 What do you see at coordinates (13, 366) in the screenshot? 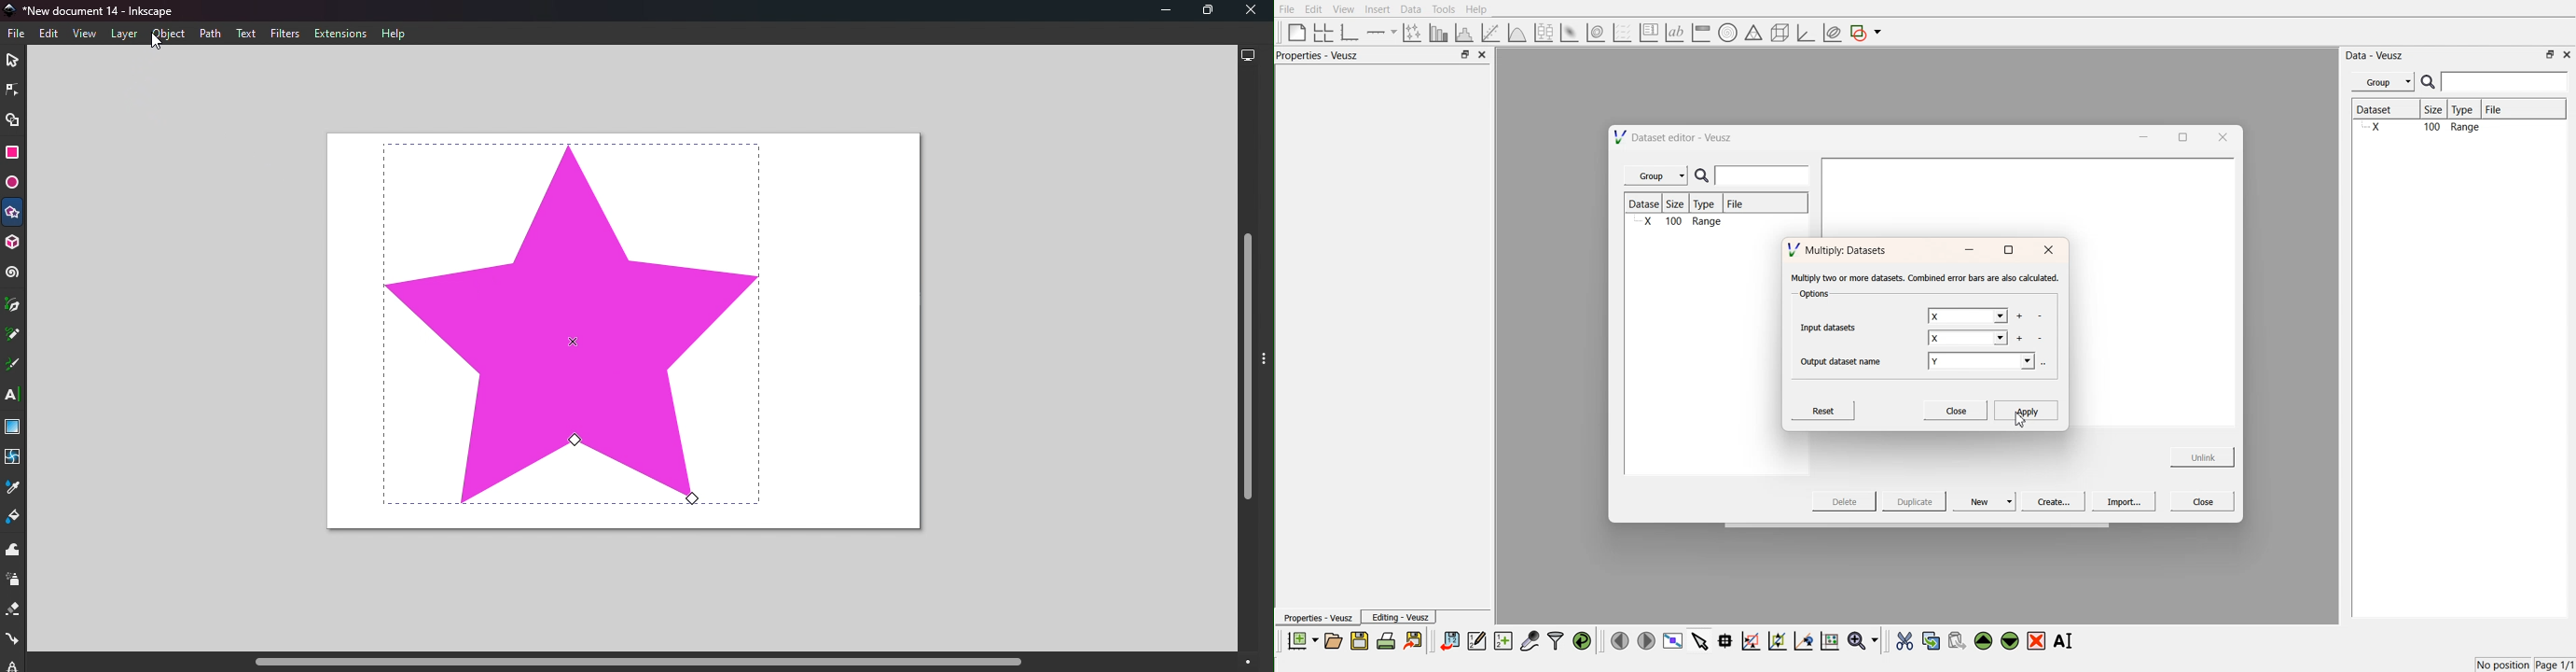
I see `Calligraphy tool` at bounding box center [13, 366].